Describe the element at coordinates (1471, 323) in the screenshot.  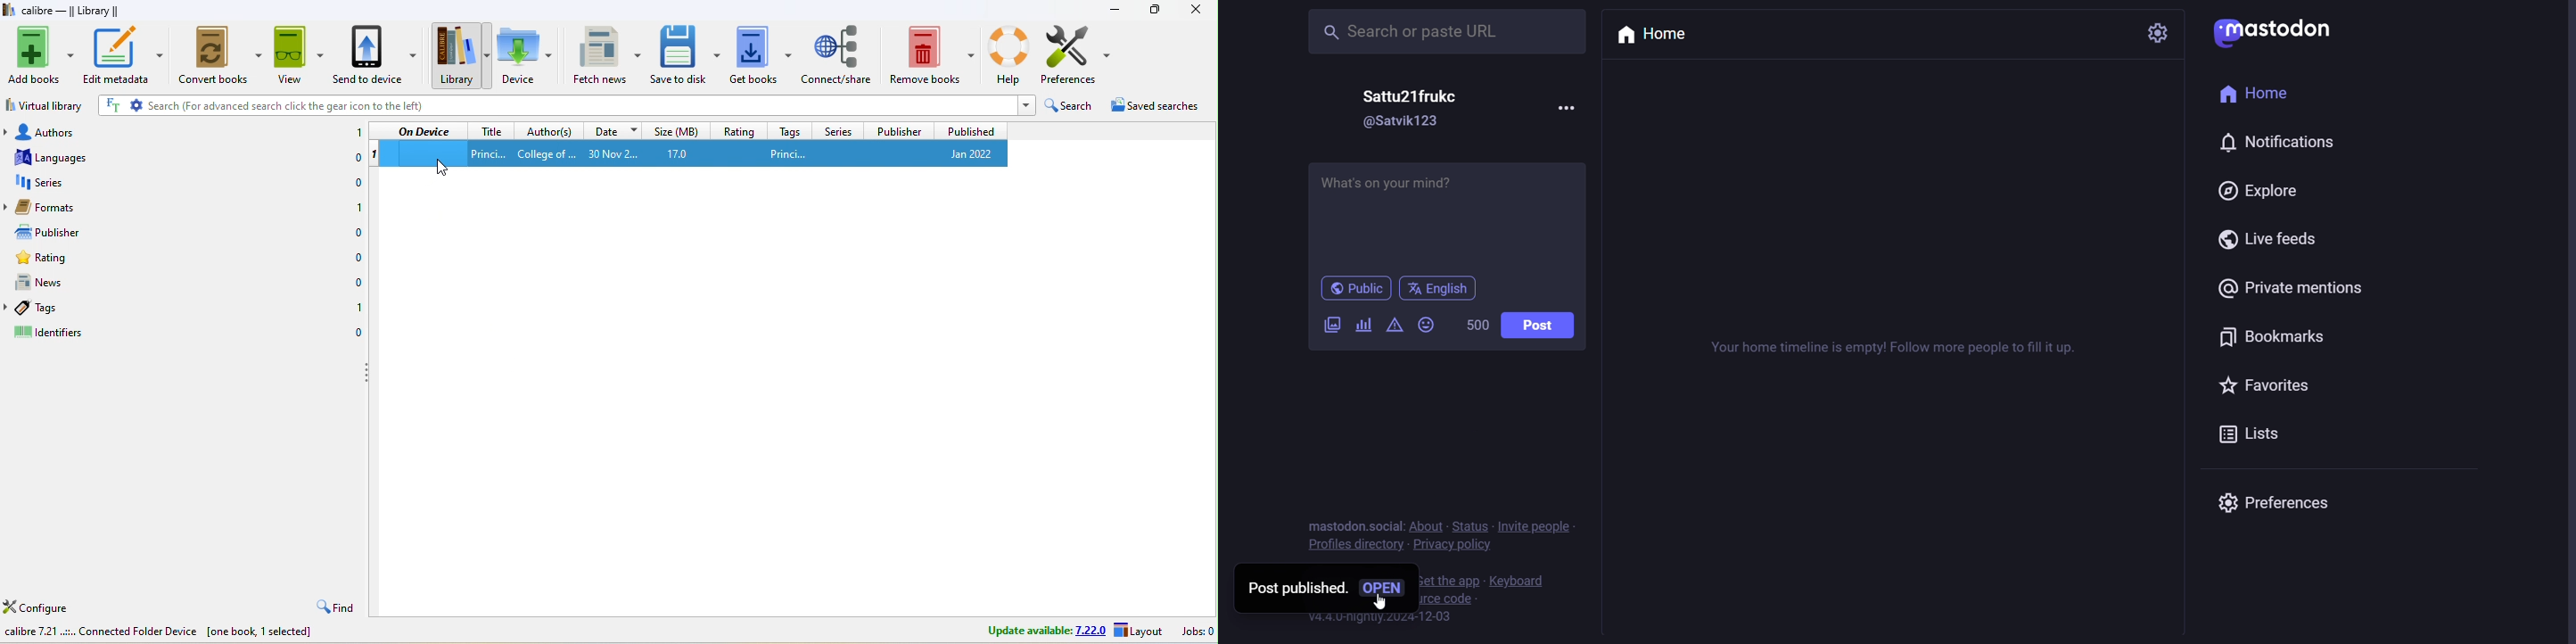
I see `500` at that location.